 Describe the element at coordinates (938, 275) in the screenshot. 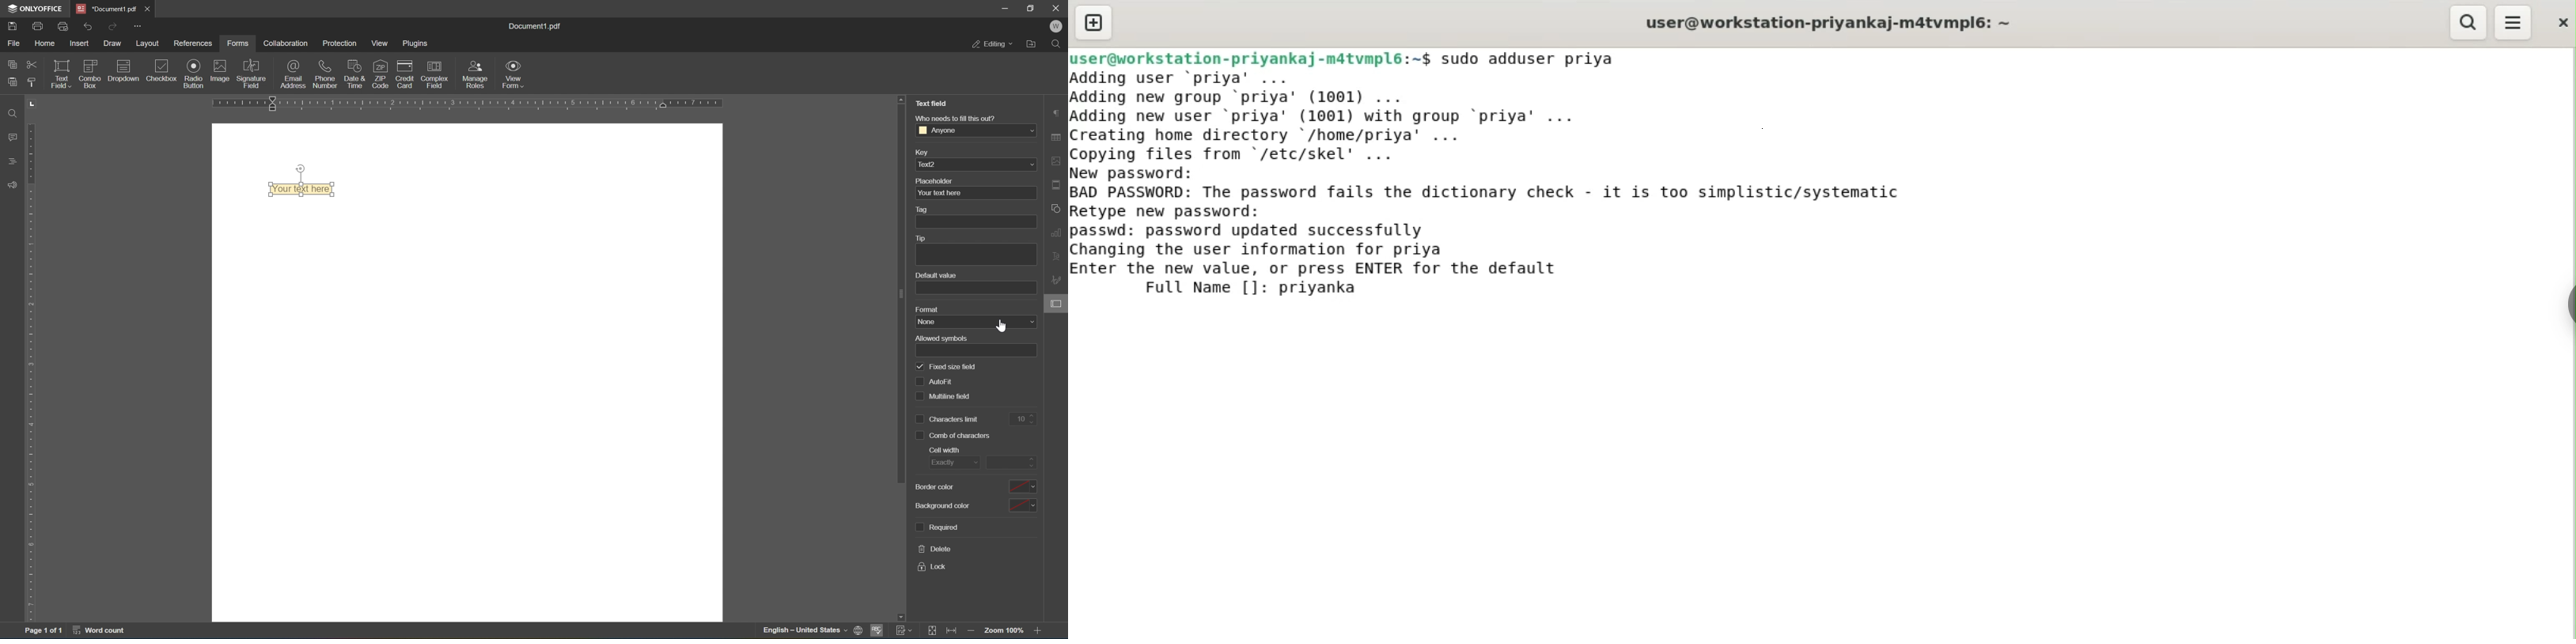

I see `default value` at that location.